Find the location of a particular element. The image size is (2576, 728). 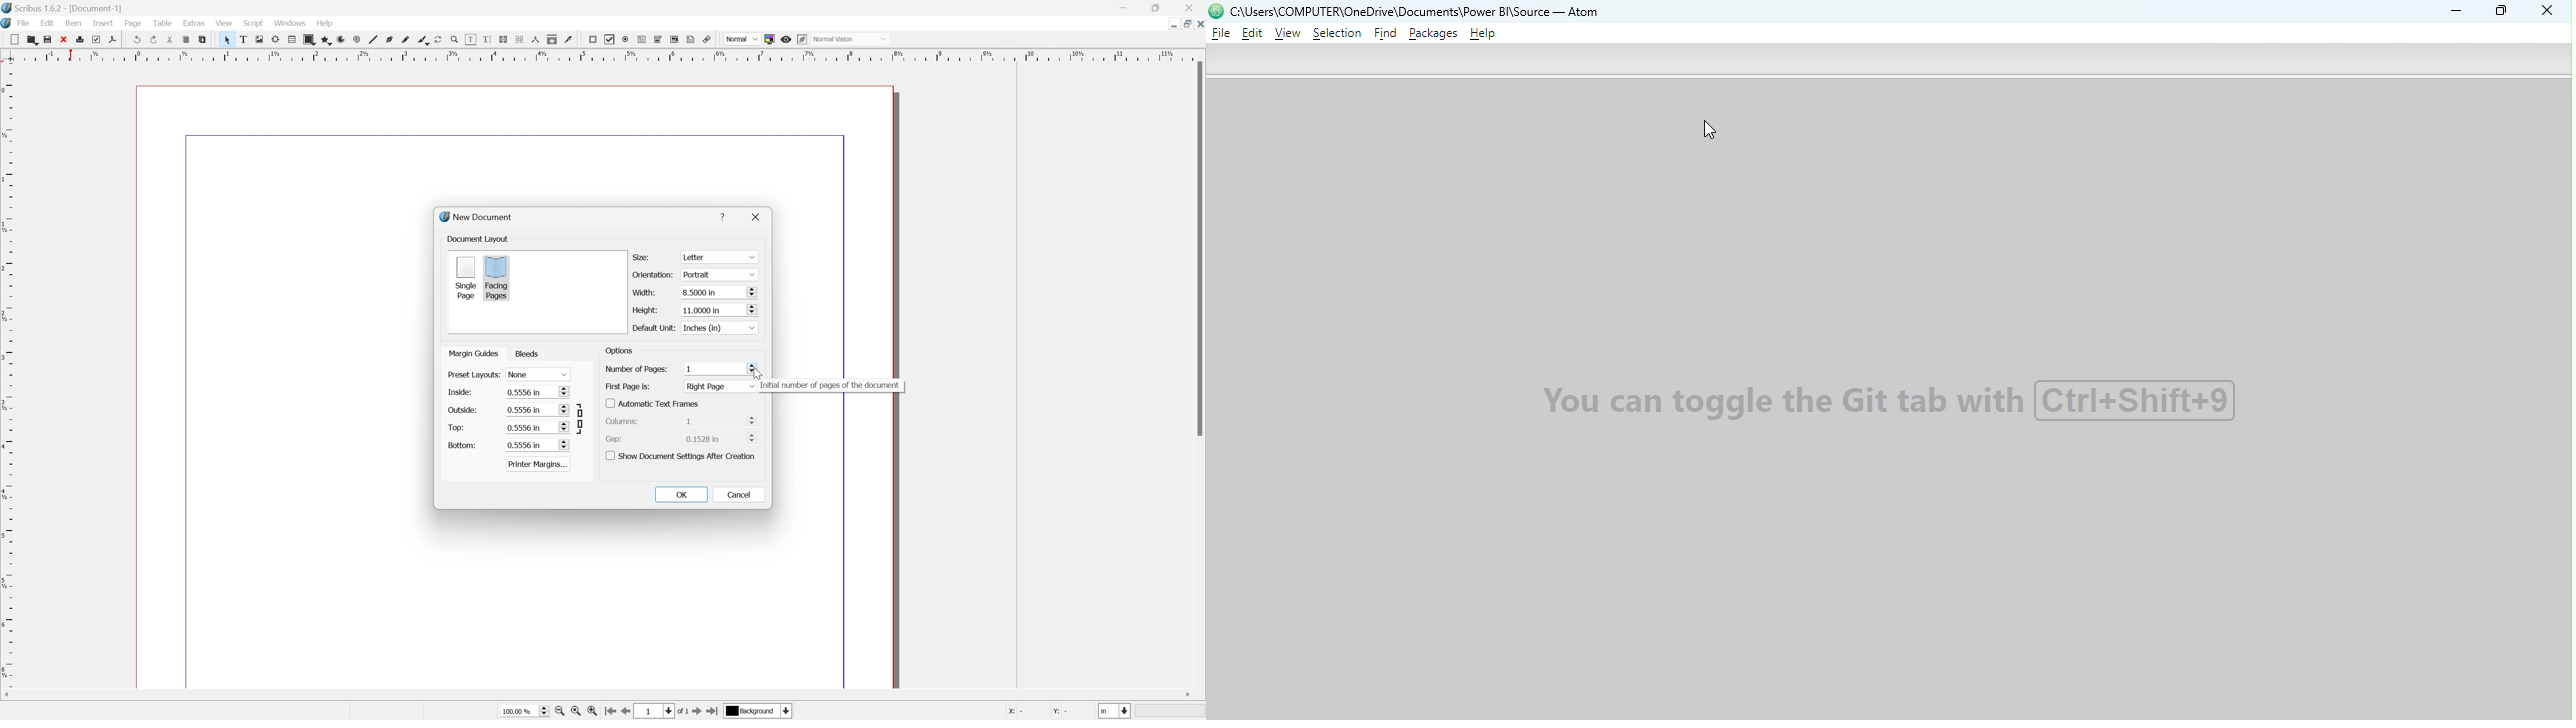

Bezier curve is located at coordinates (389, 40).